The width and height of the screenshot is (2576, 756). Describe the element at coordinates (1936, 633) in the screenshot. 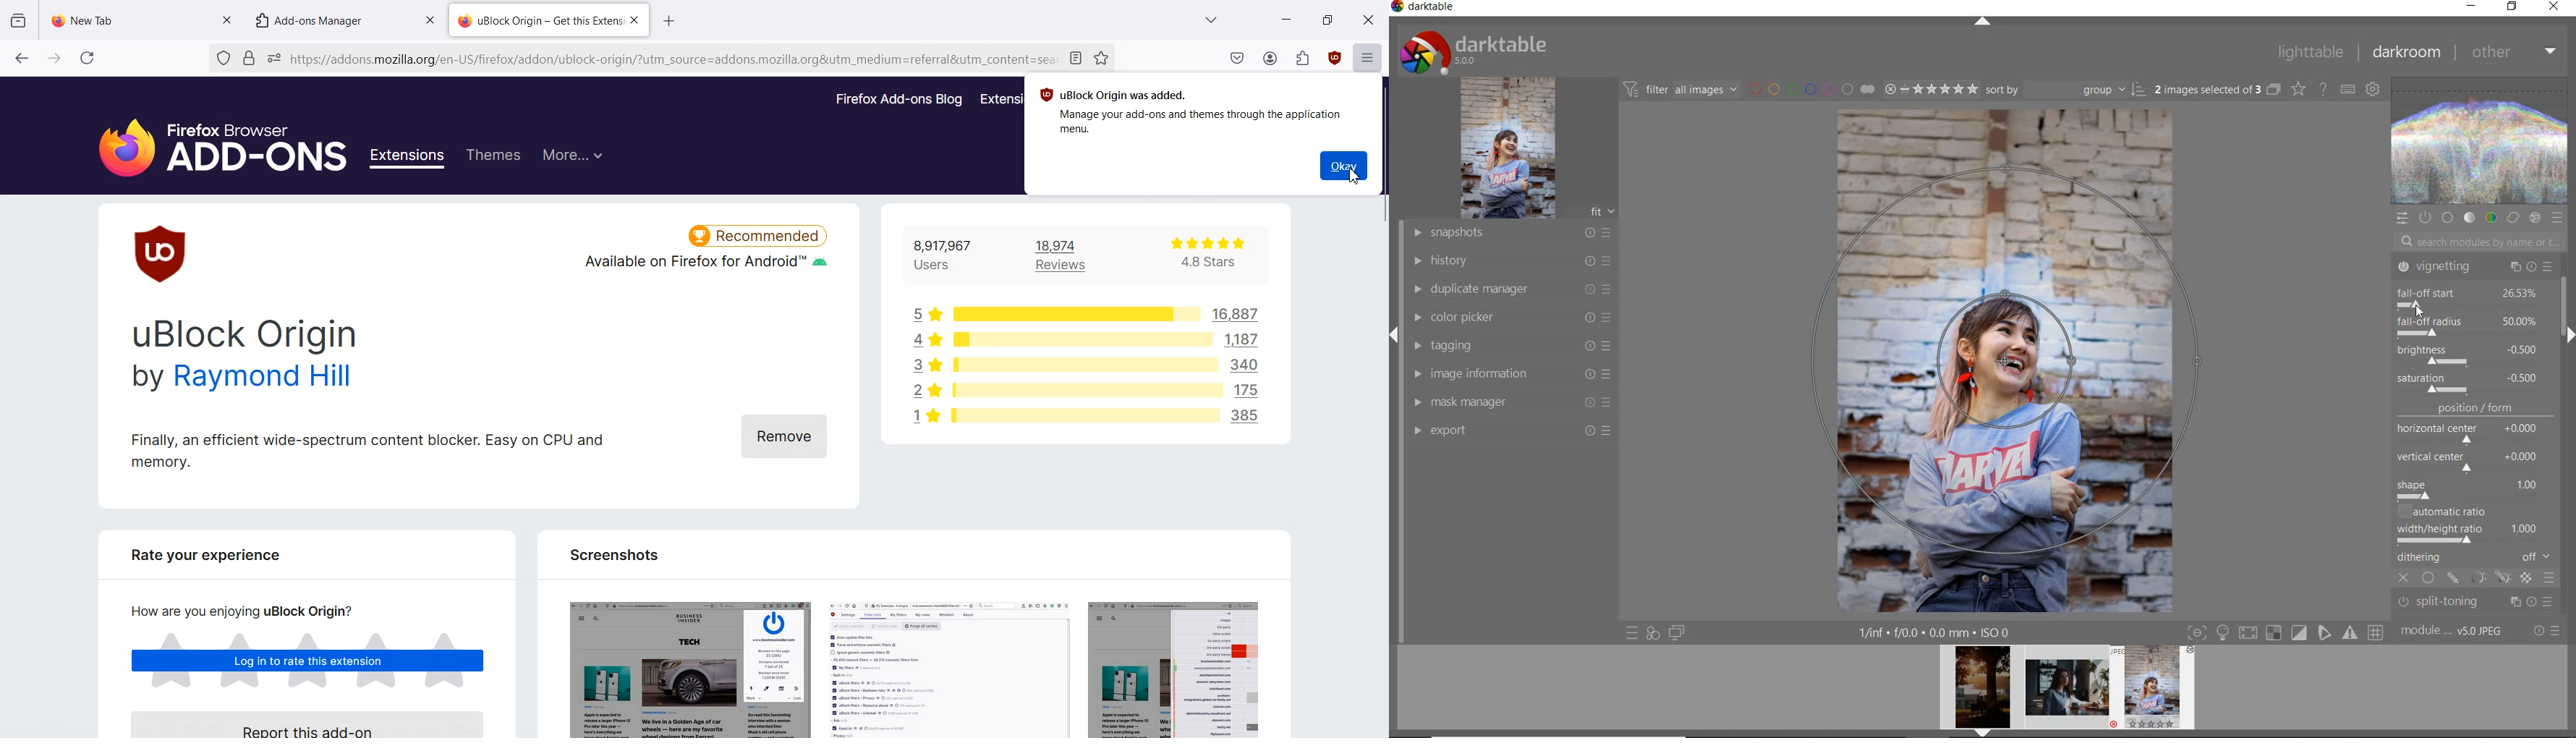

I see `other interface detal` at that location.